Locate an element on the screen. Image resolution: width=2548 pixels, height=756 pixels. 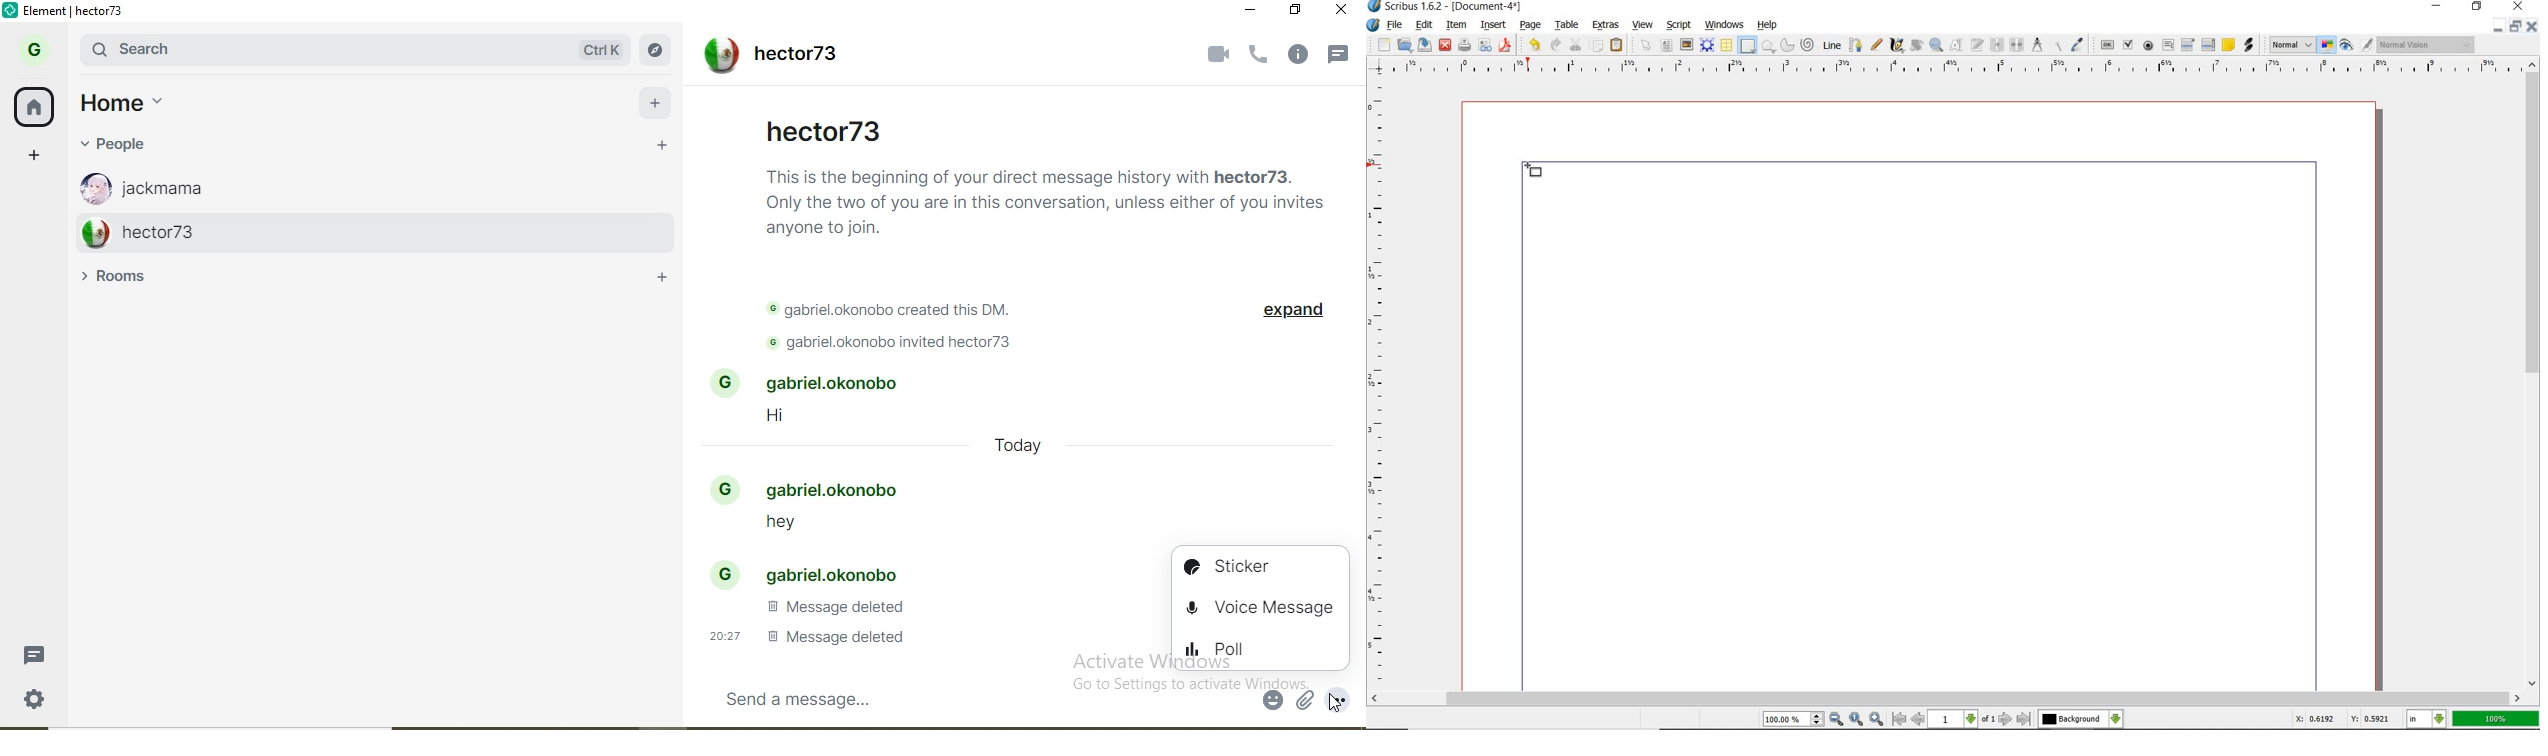
save as pdf is located at coordinates (1506, 45).